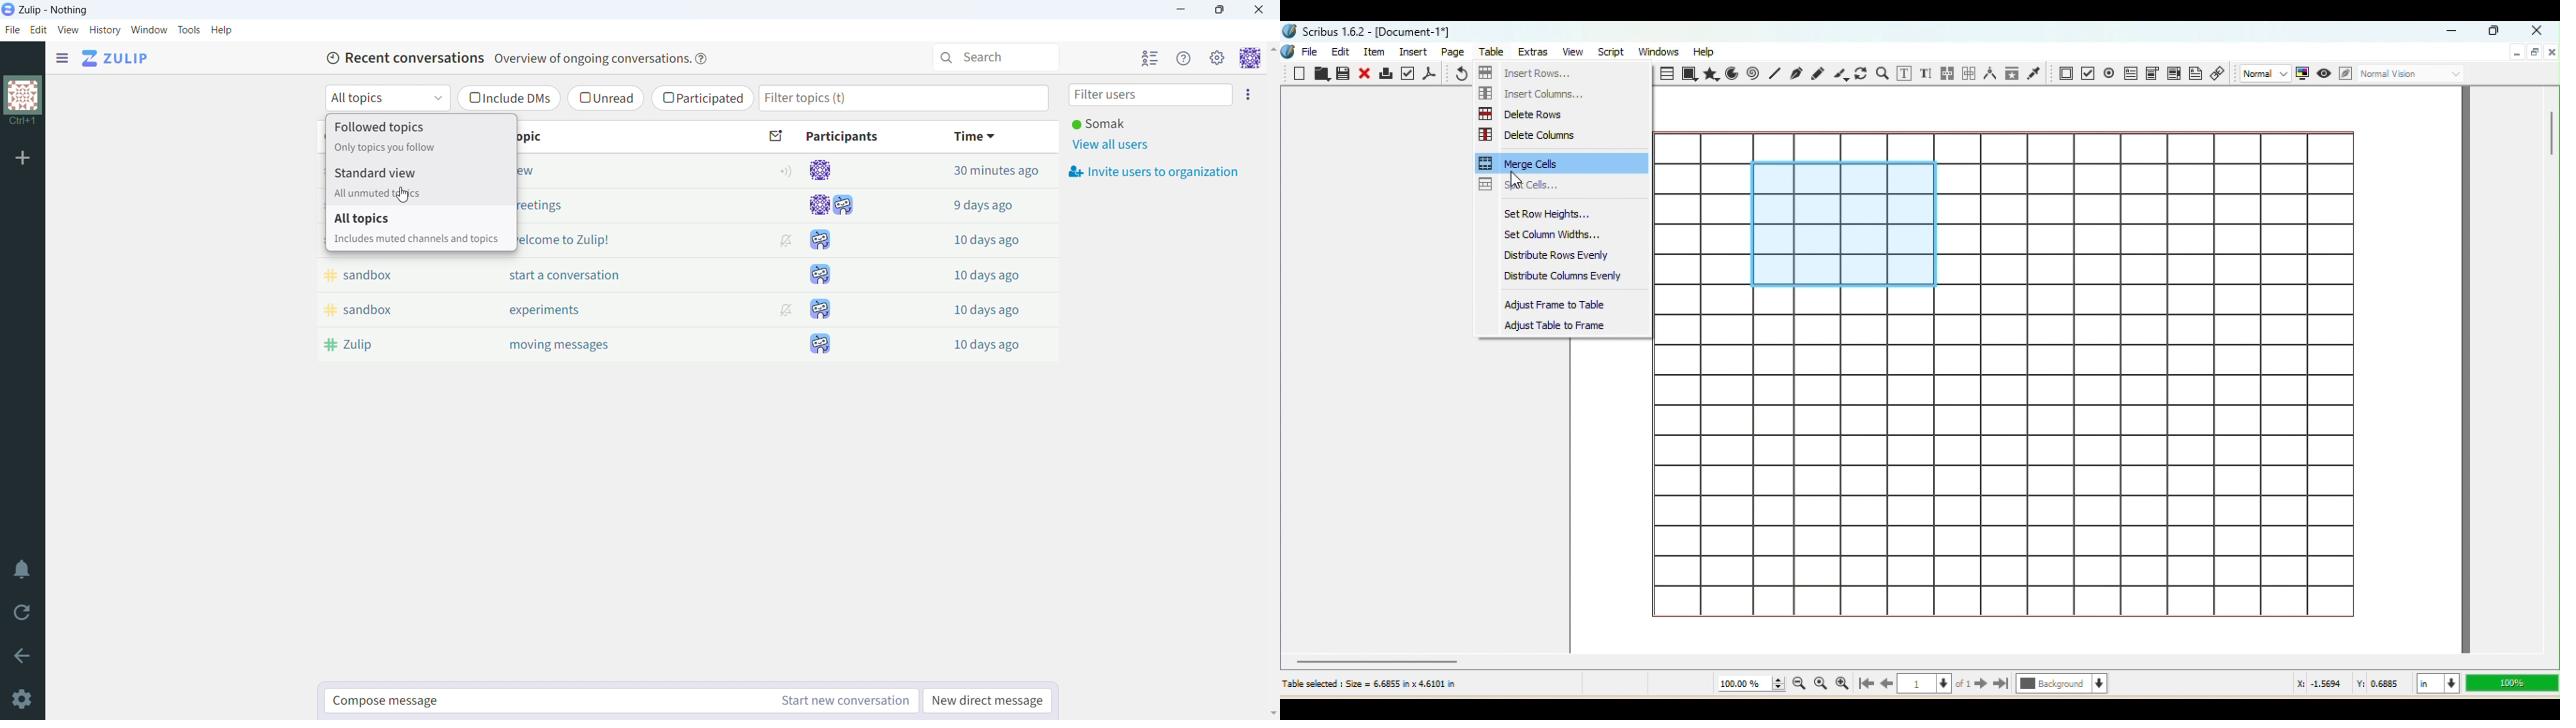  What do you see at coordinates (1525, 184) in the screenshot?
I see `Split cells` at bounding box center [1525, 184].